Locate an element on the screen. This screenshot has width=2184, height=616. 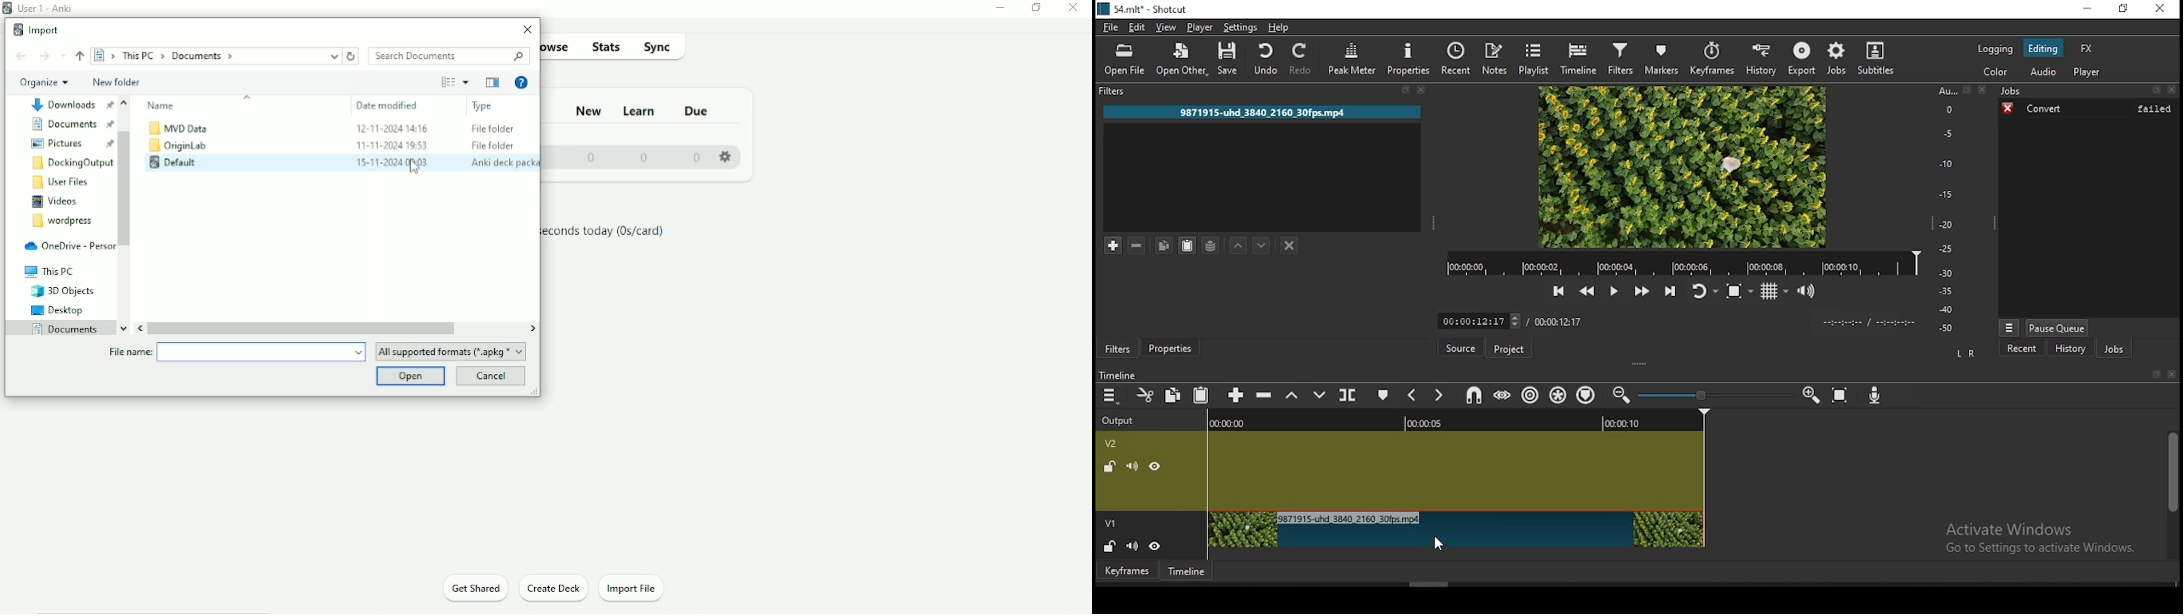
overwrite is located at coordinates (1320, 393).